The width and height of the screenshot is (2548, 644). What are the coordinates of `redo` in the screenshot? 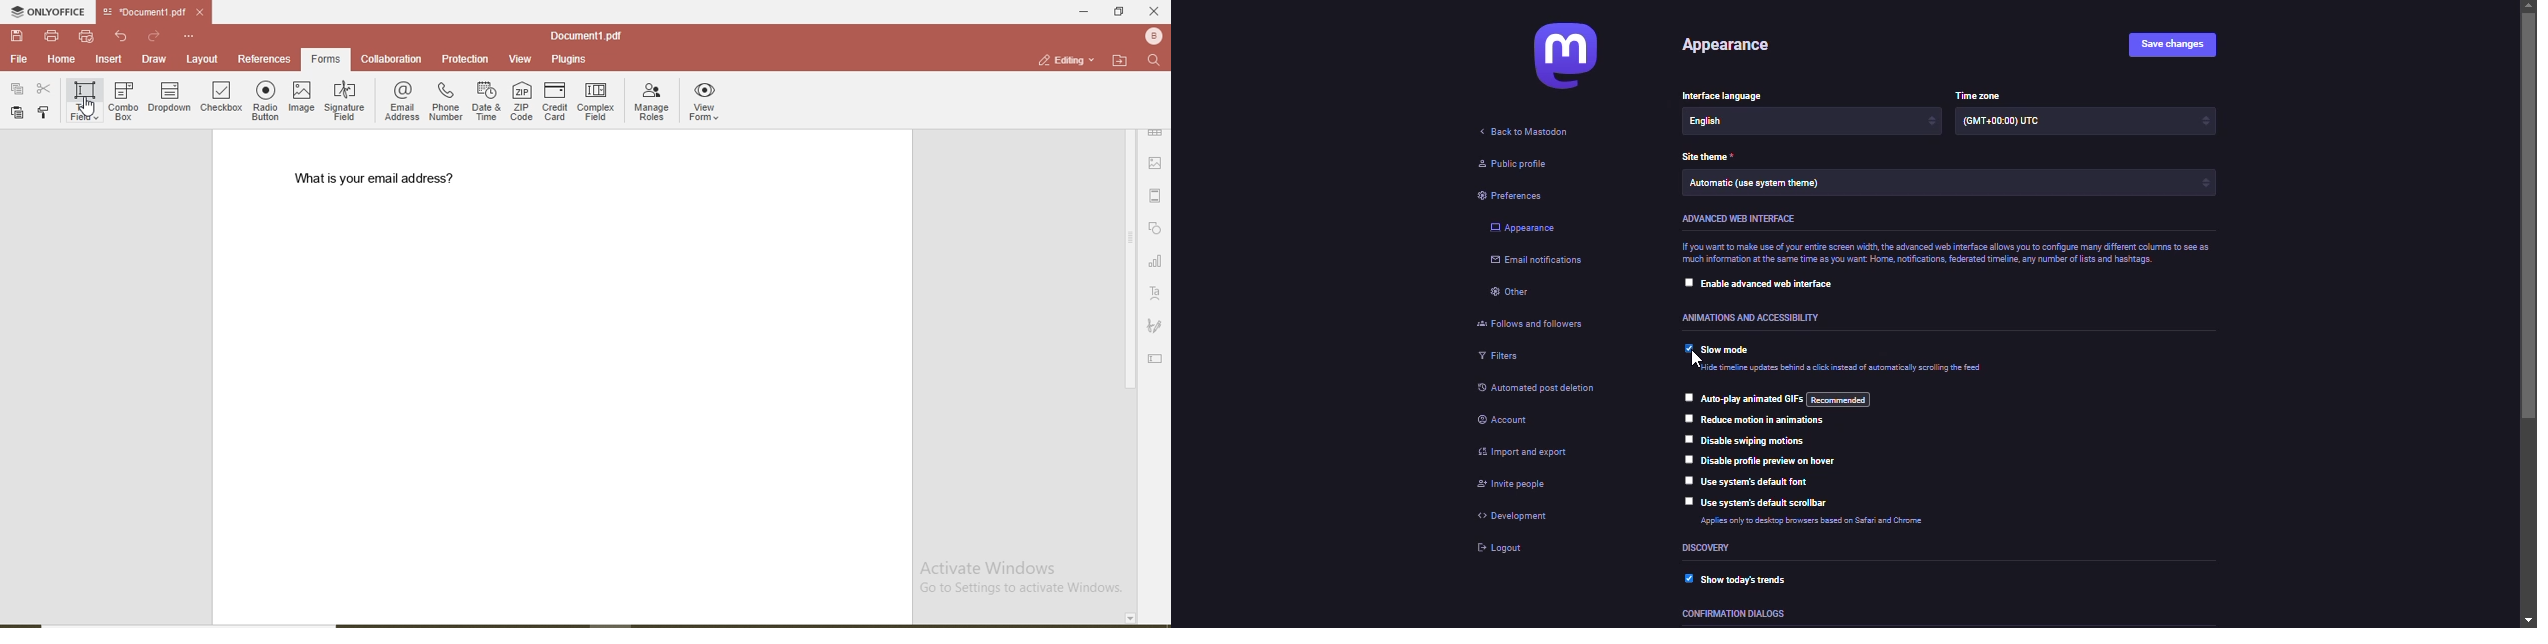 It's located at (155, 35).